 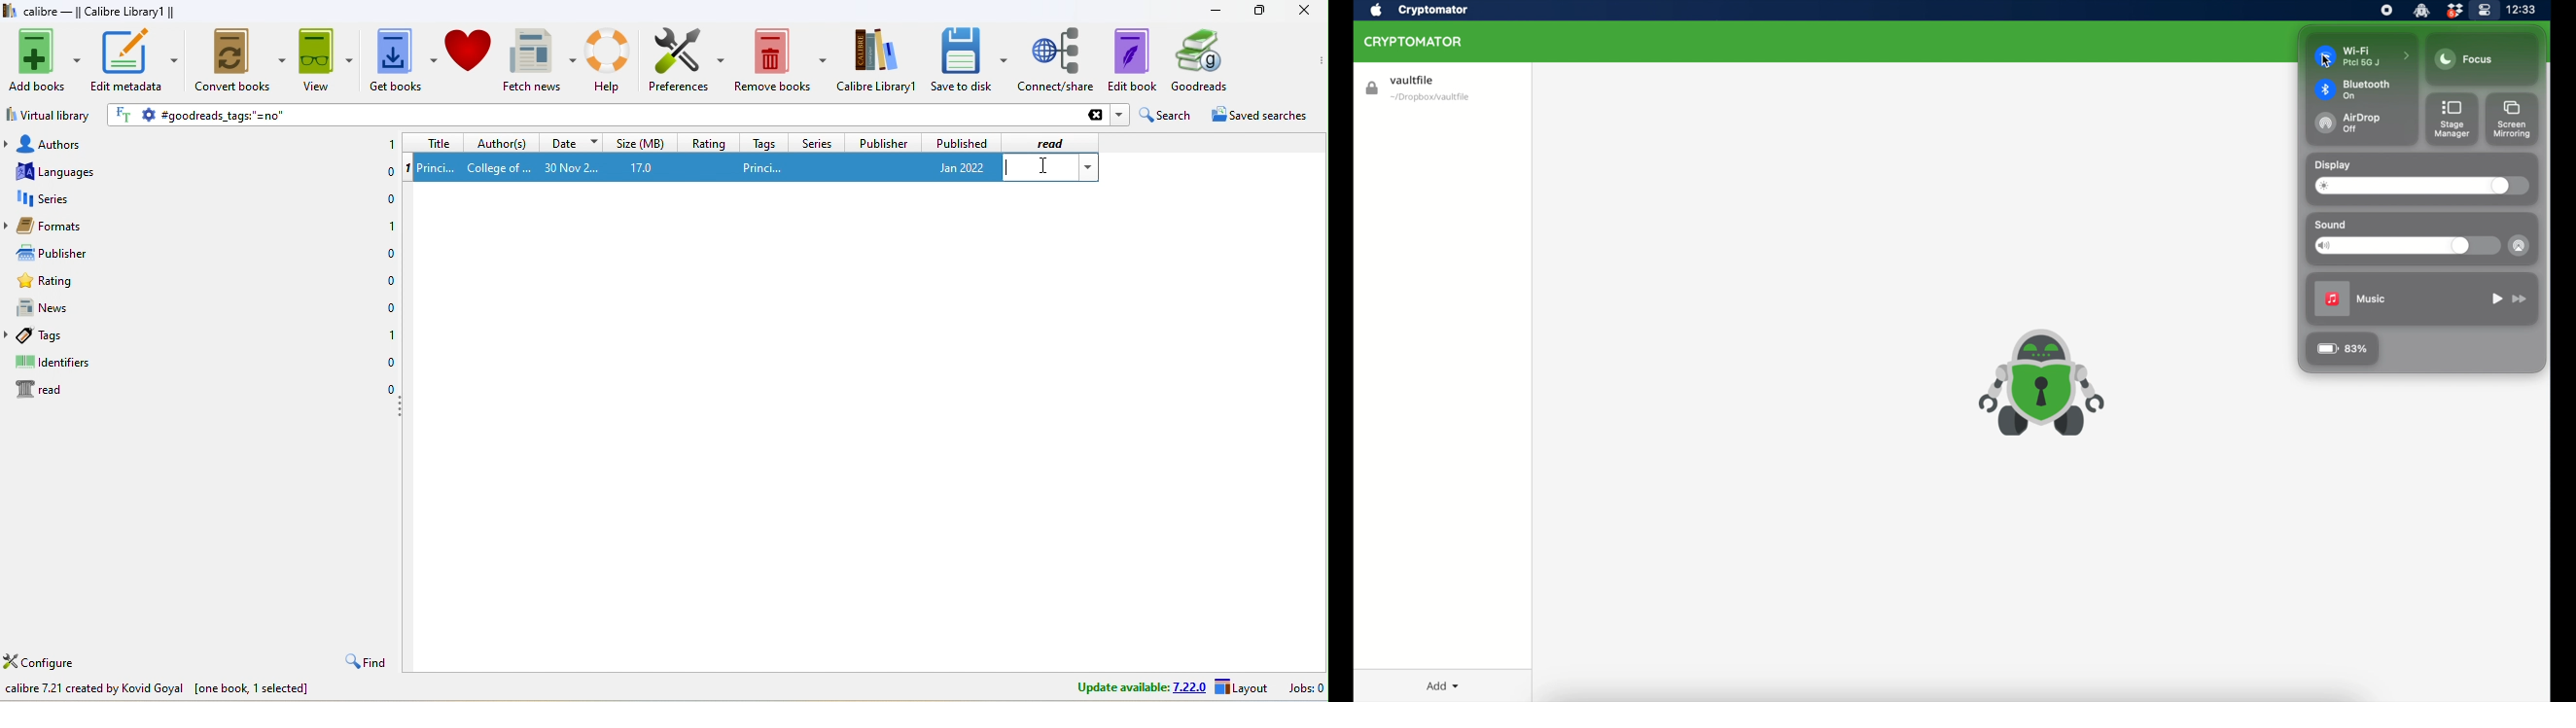 What do you see at coordinates (99, 11) in the screenshot?
I see `calibre - || Calibre Library1 ||` at bounding box center [99, 11].